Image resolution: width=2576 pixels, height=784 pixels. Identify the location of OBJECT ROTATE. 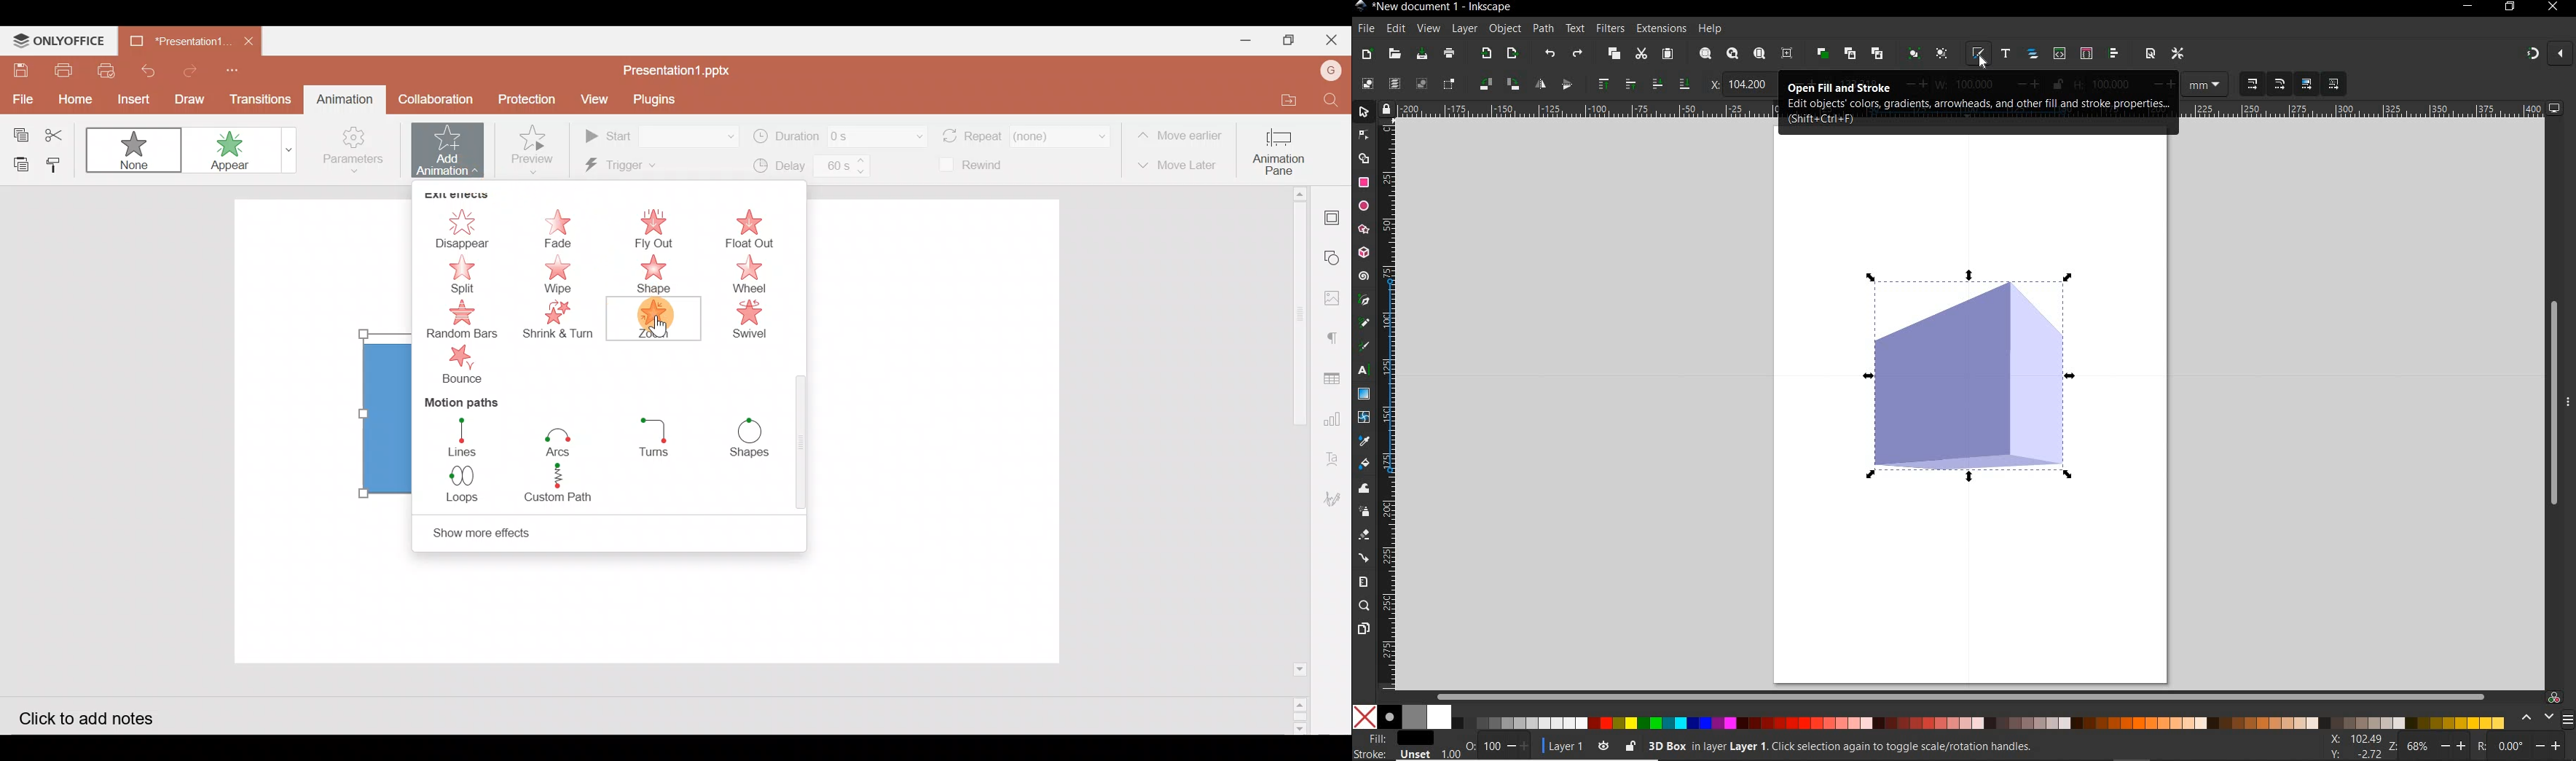
(1484, 82).